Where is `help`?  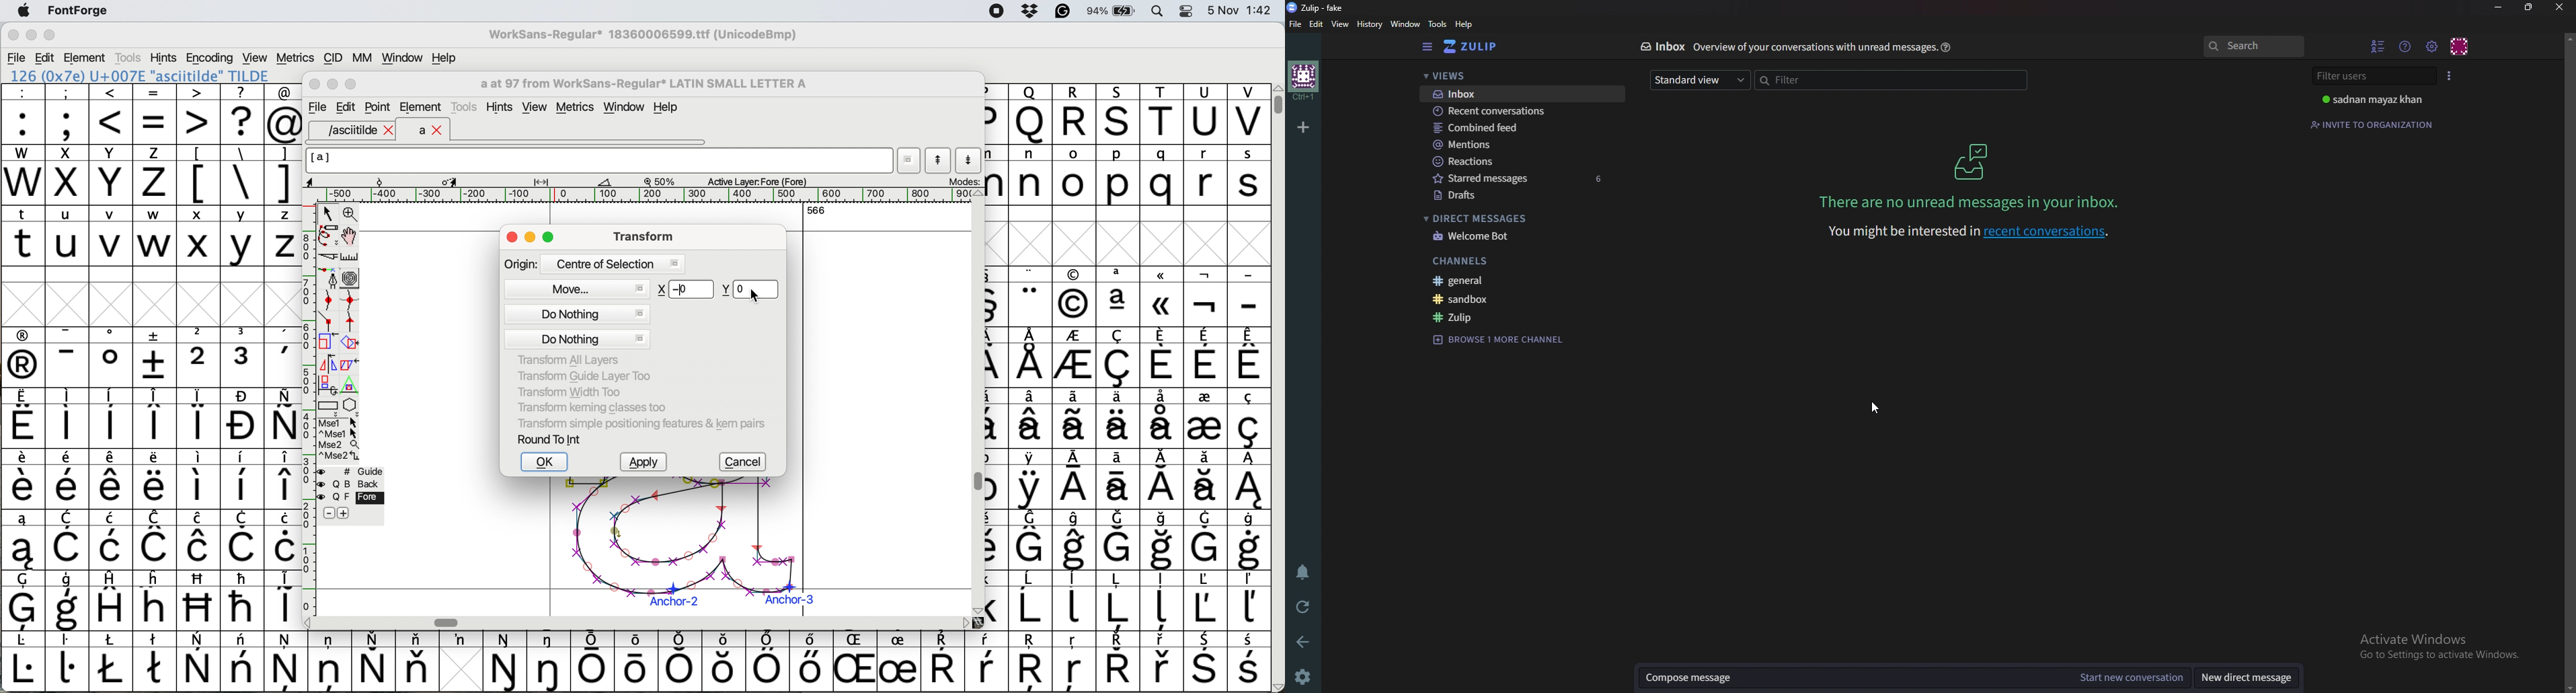
help is located at coordinates (1947, 48).